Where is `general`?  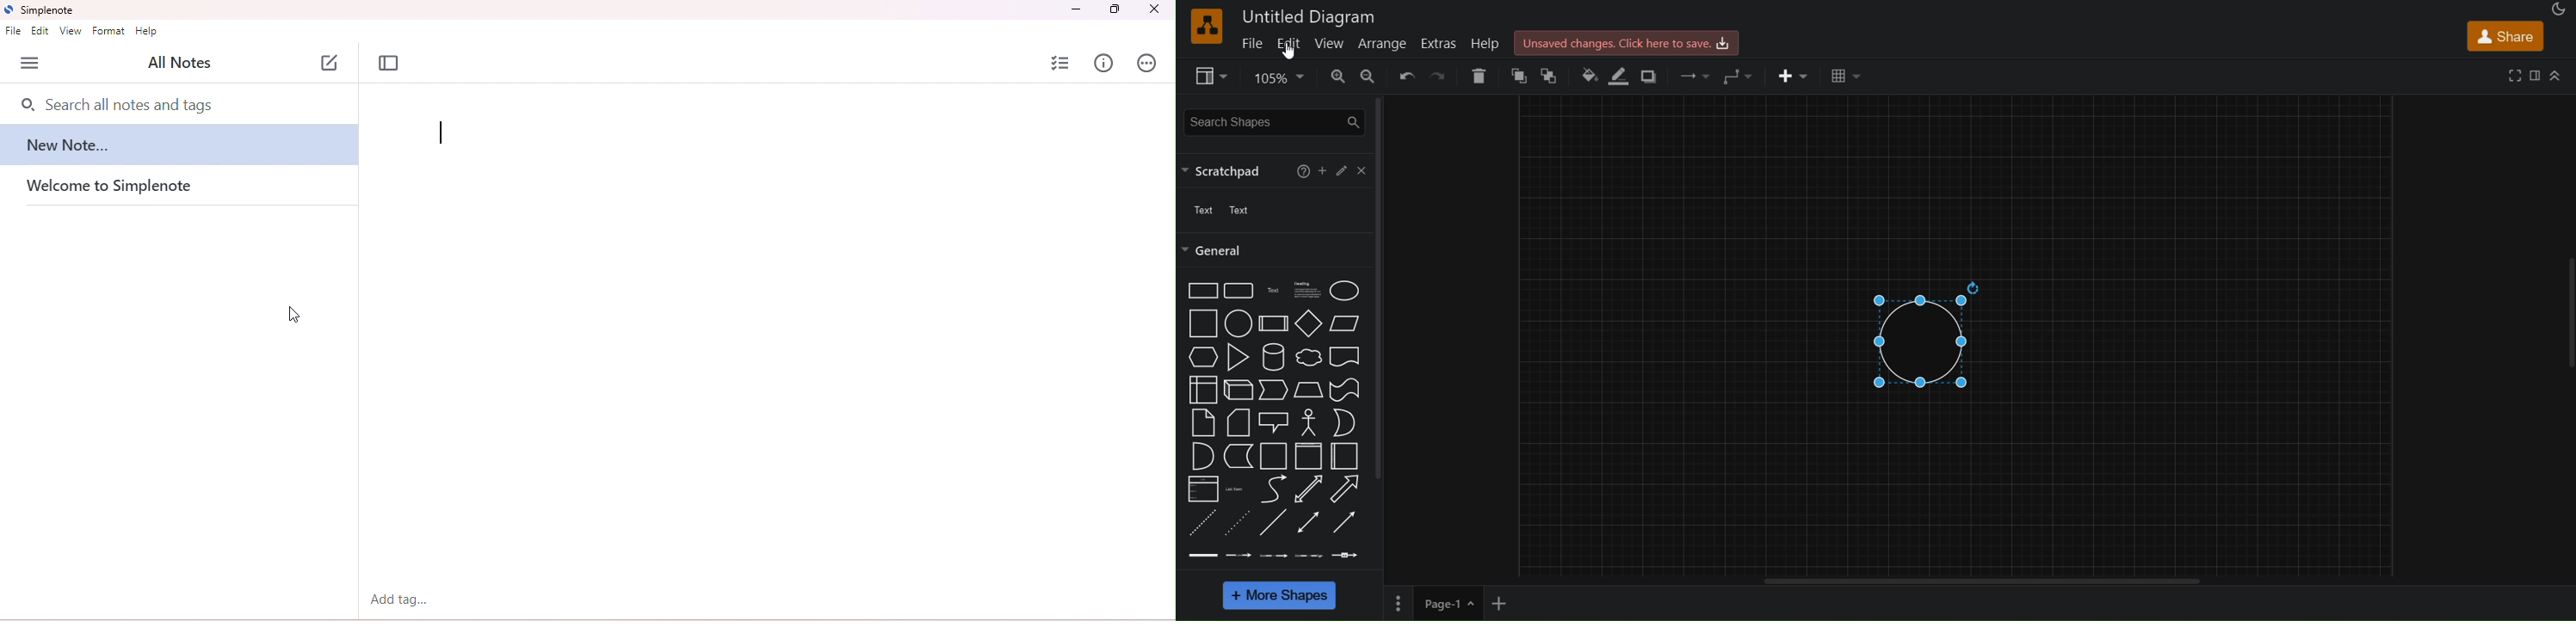
general is located at coordinates (1215, 250).